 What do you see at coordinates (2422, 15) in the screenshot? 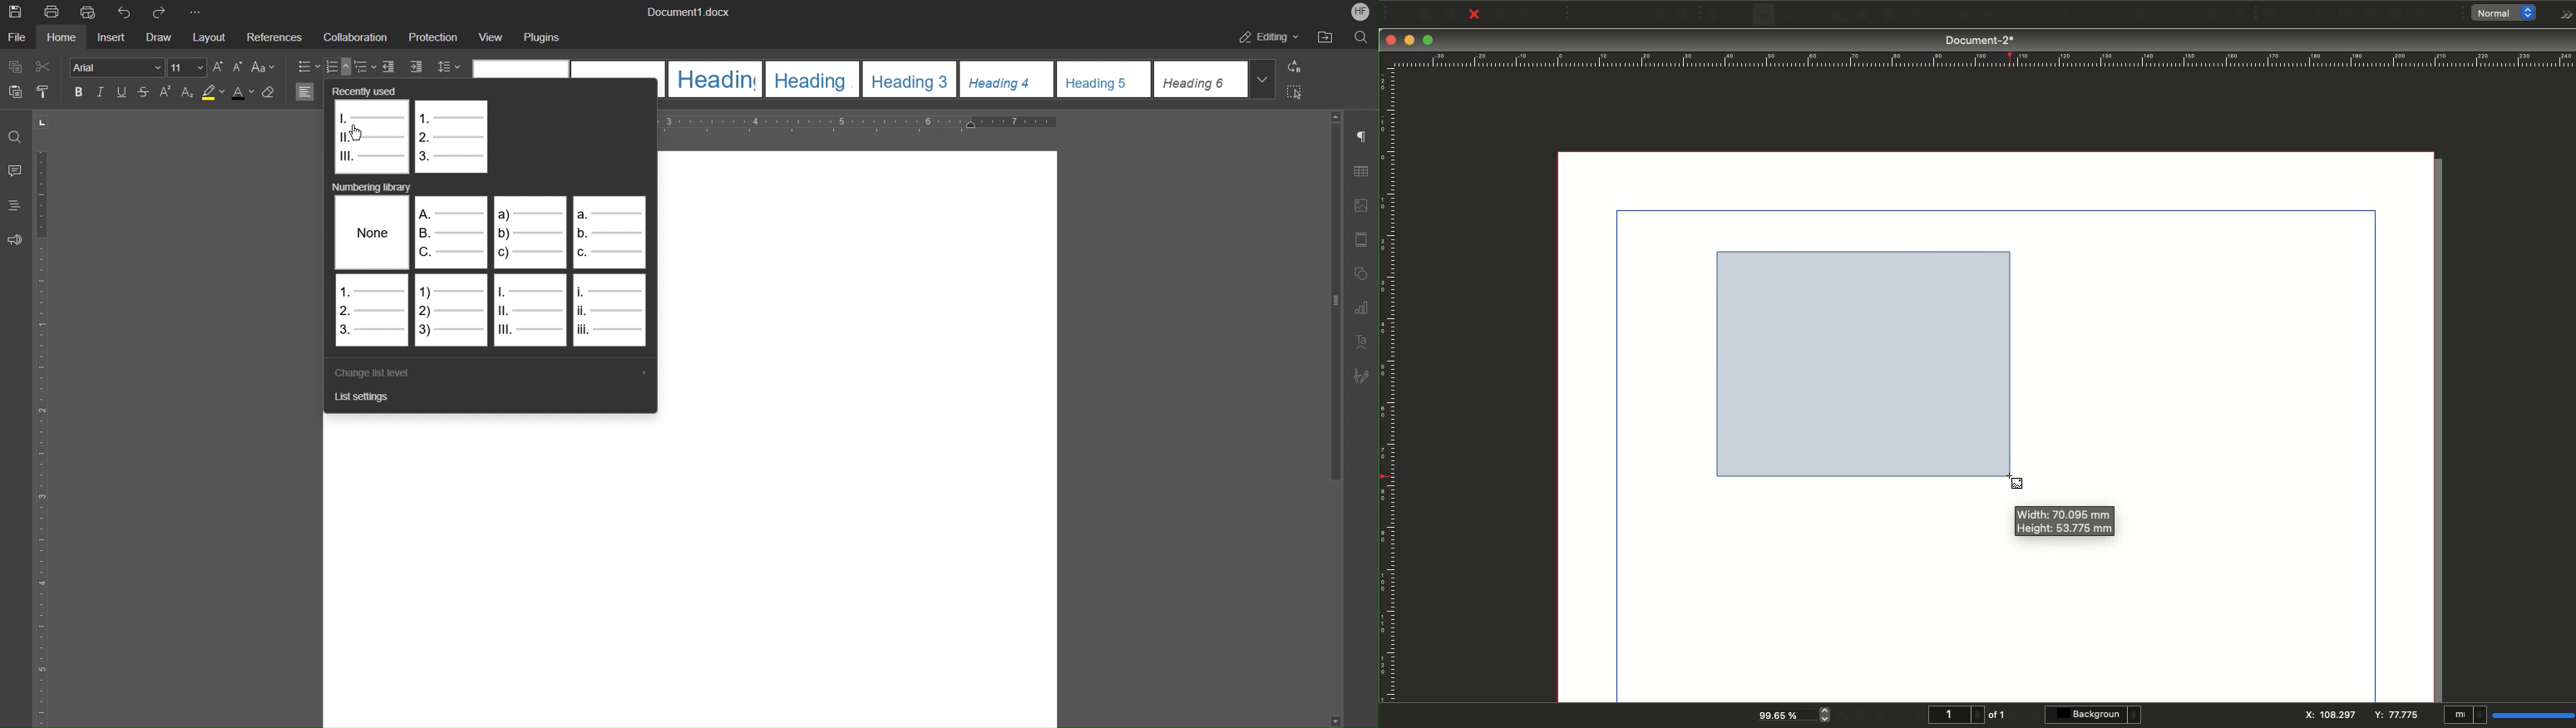
I see `Text annotation` at bounding box center [2422, 15].